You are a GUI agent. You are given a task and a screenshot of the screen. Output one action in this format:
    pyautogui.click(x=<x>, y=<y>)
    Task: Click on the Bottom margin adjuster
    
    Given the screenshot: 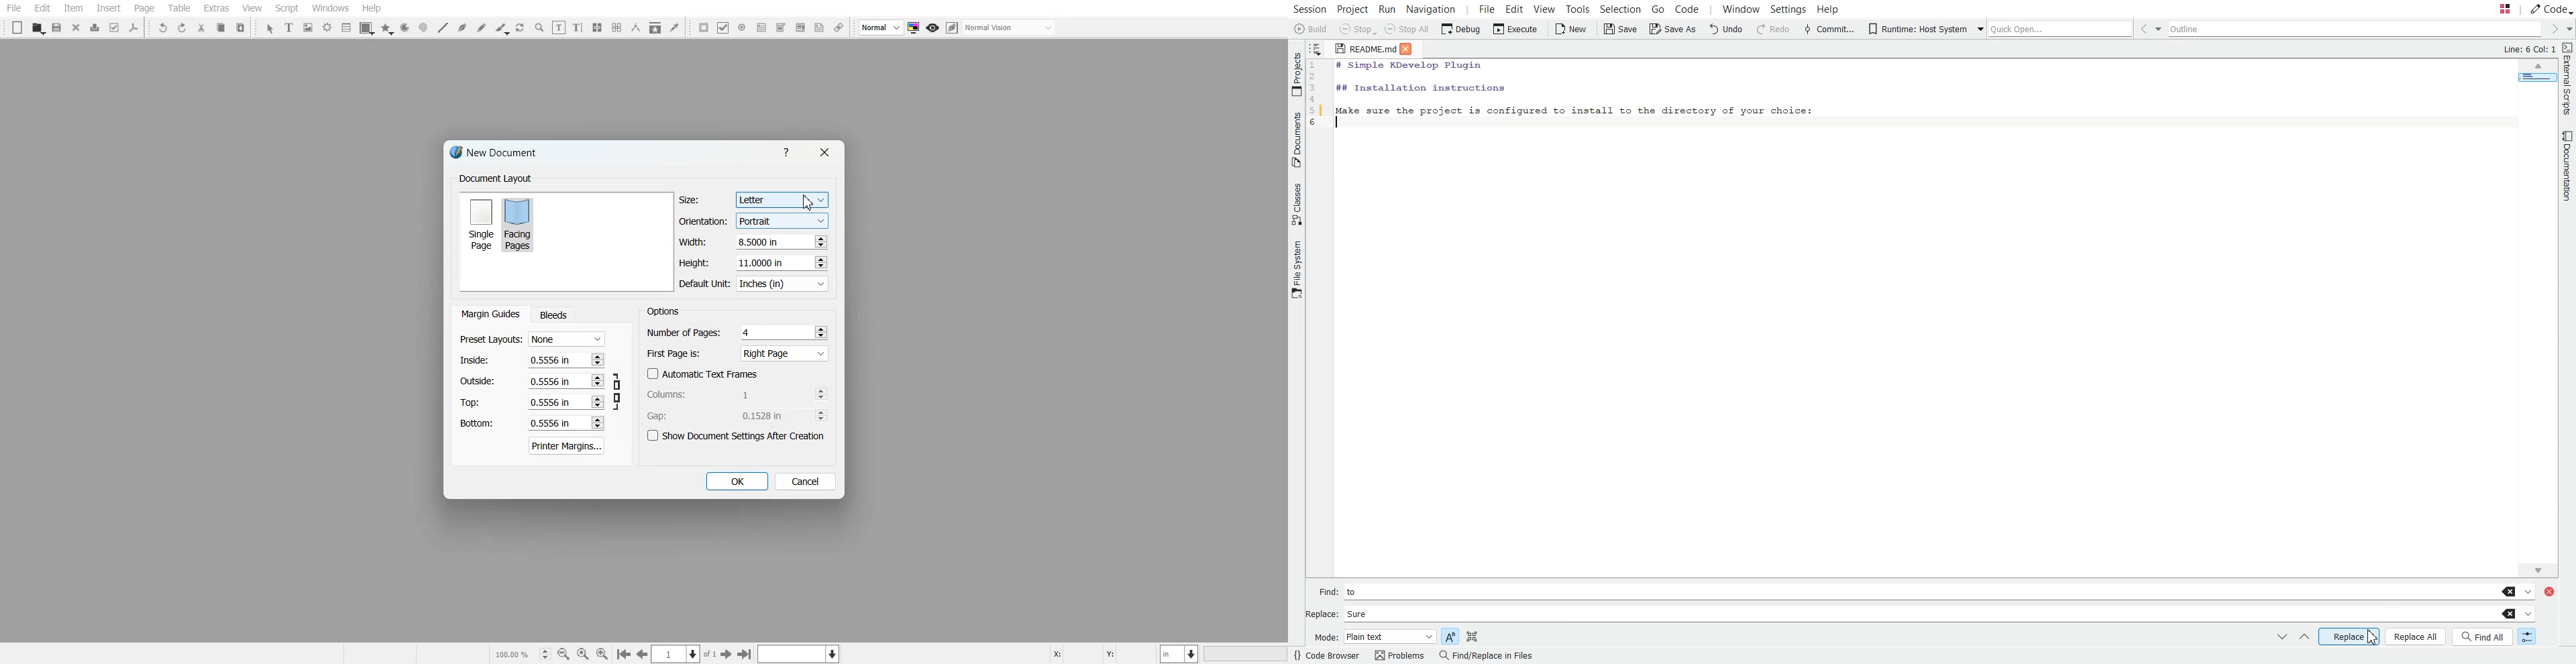 What is the action you would take?
    pyautogui.click(x=531, y=423)
    